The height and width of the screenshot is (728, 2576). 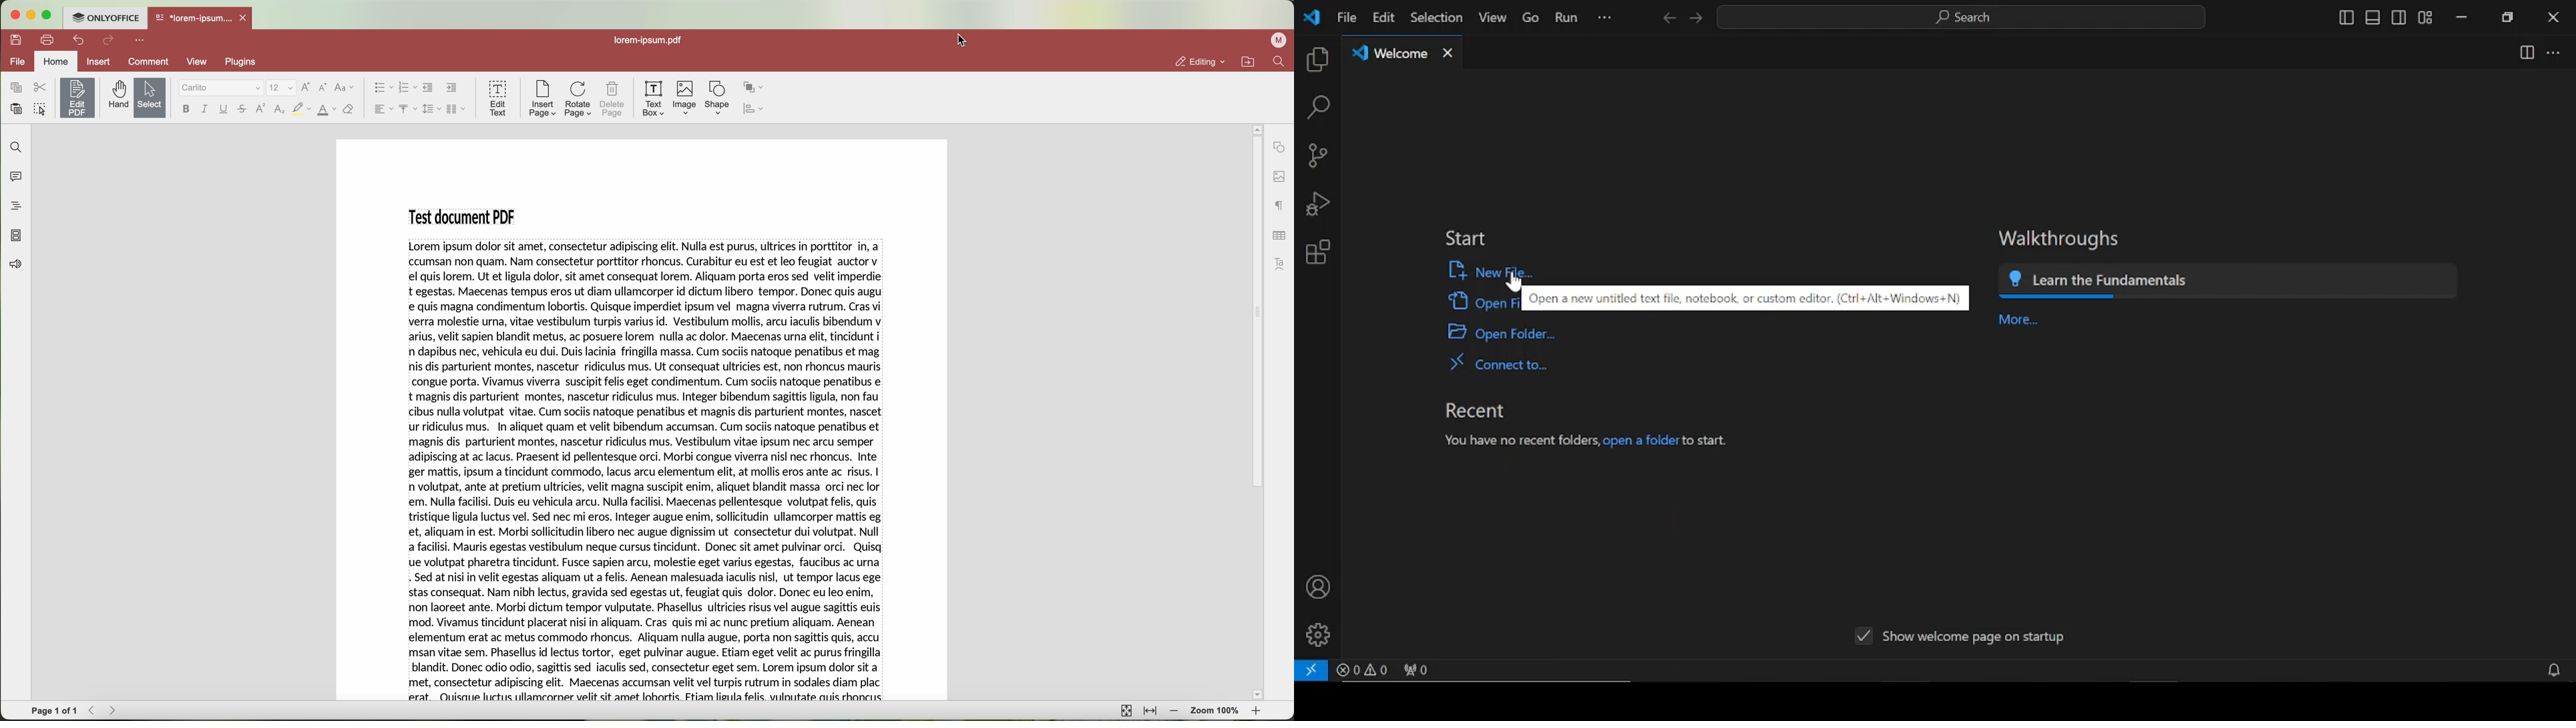 I want to click on line spacing, so click(x=433, y=109).